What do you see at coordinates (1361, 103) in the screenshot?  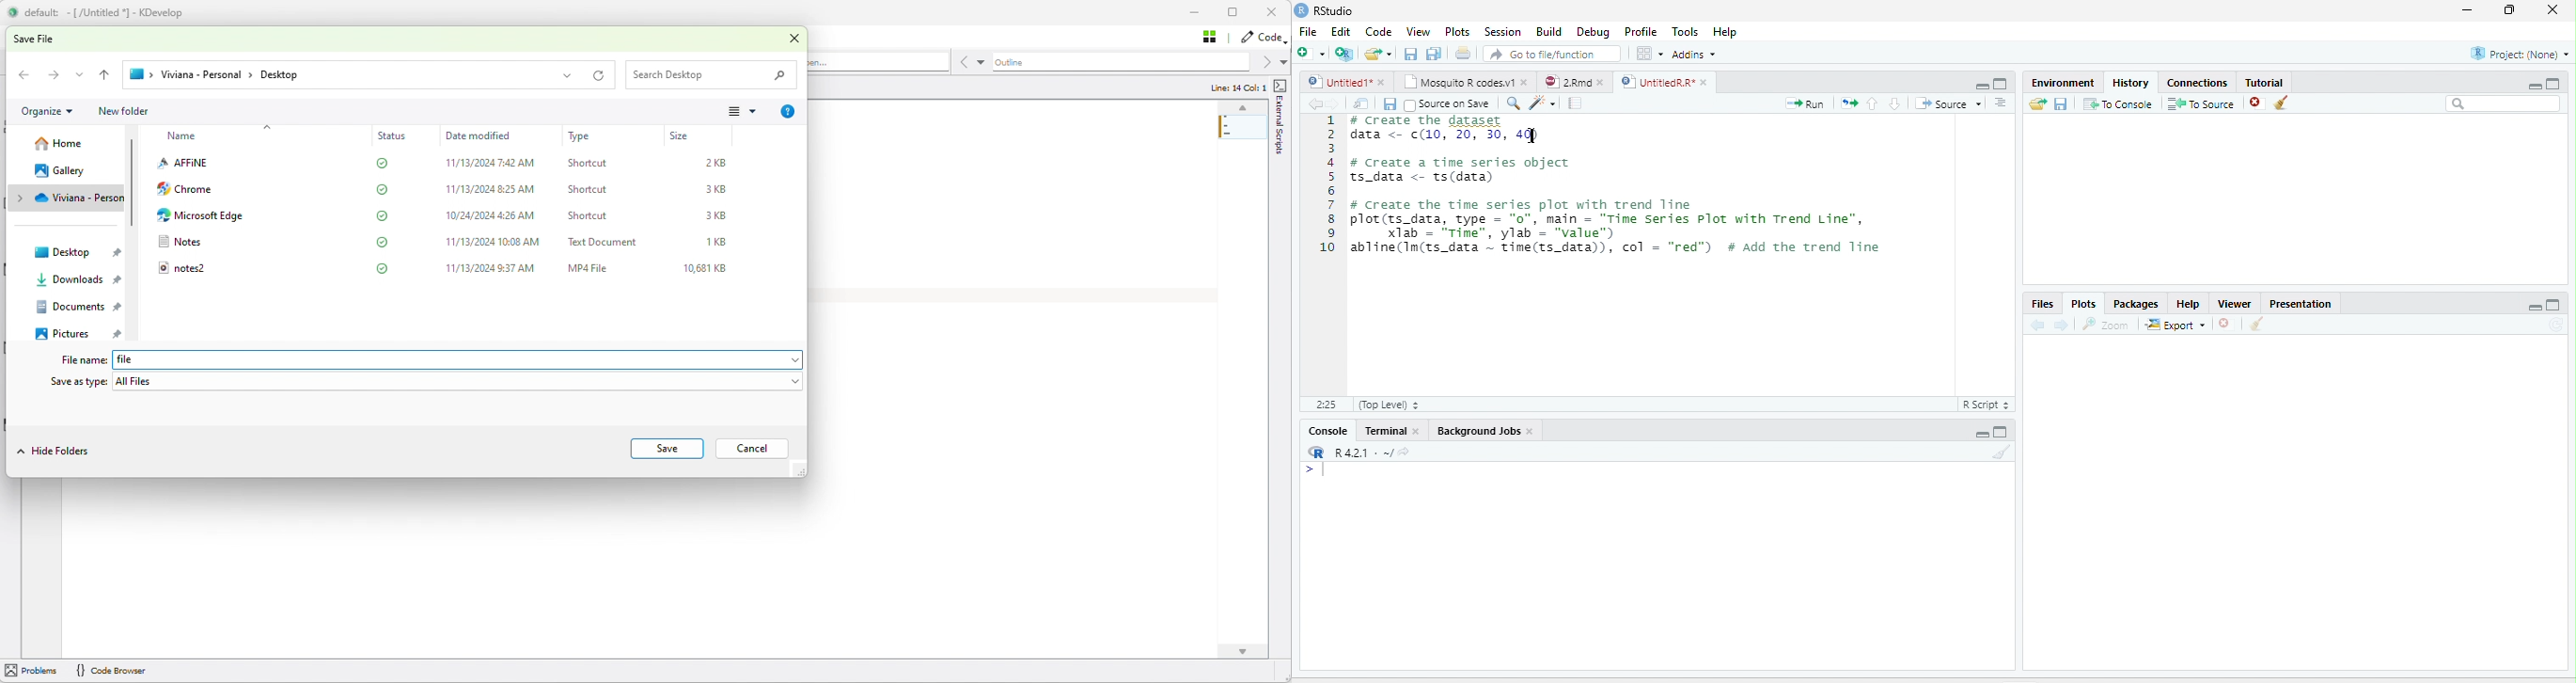 I see `Show in new window` at bounding box center [1361, 103].